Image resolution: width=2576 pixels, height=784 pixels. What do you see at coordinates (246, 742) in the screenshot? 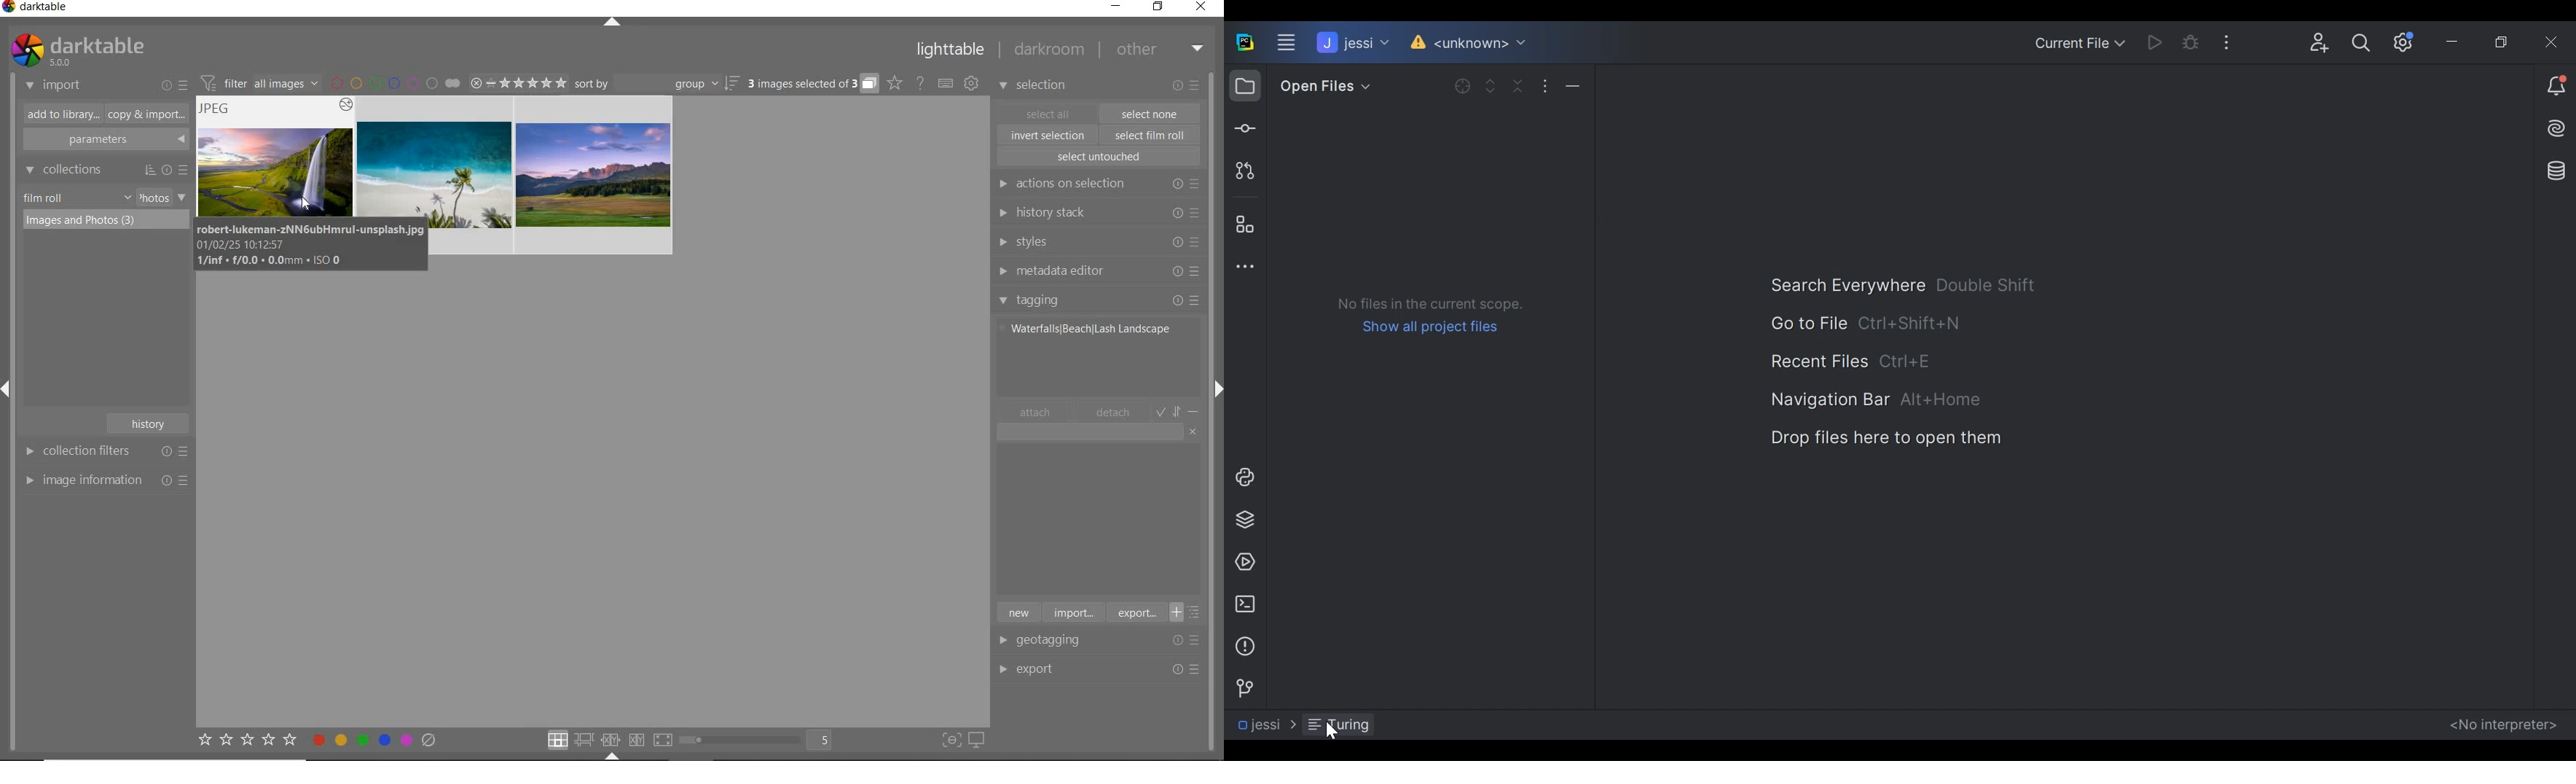
I see `set star rating for selected images` at bounding box center [246, 742].